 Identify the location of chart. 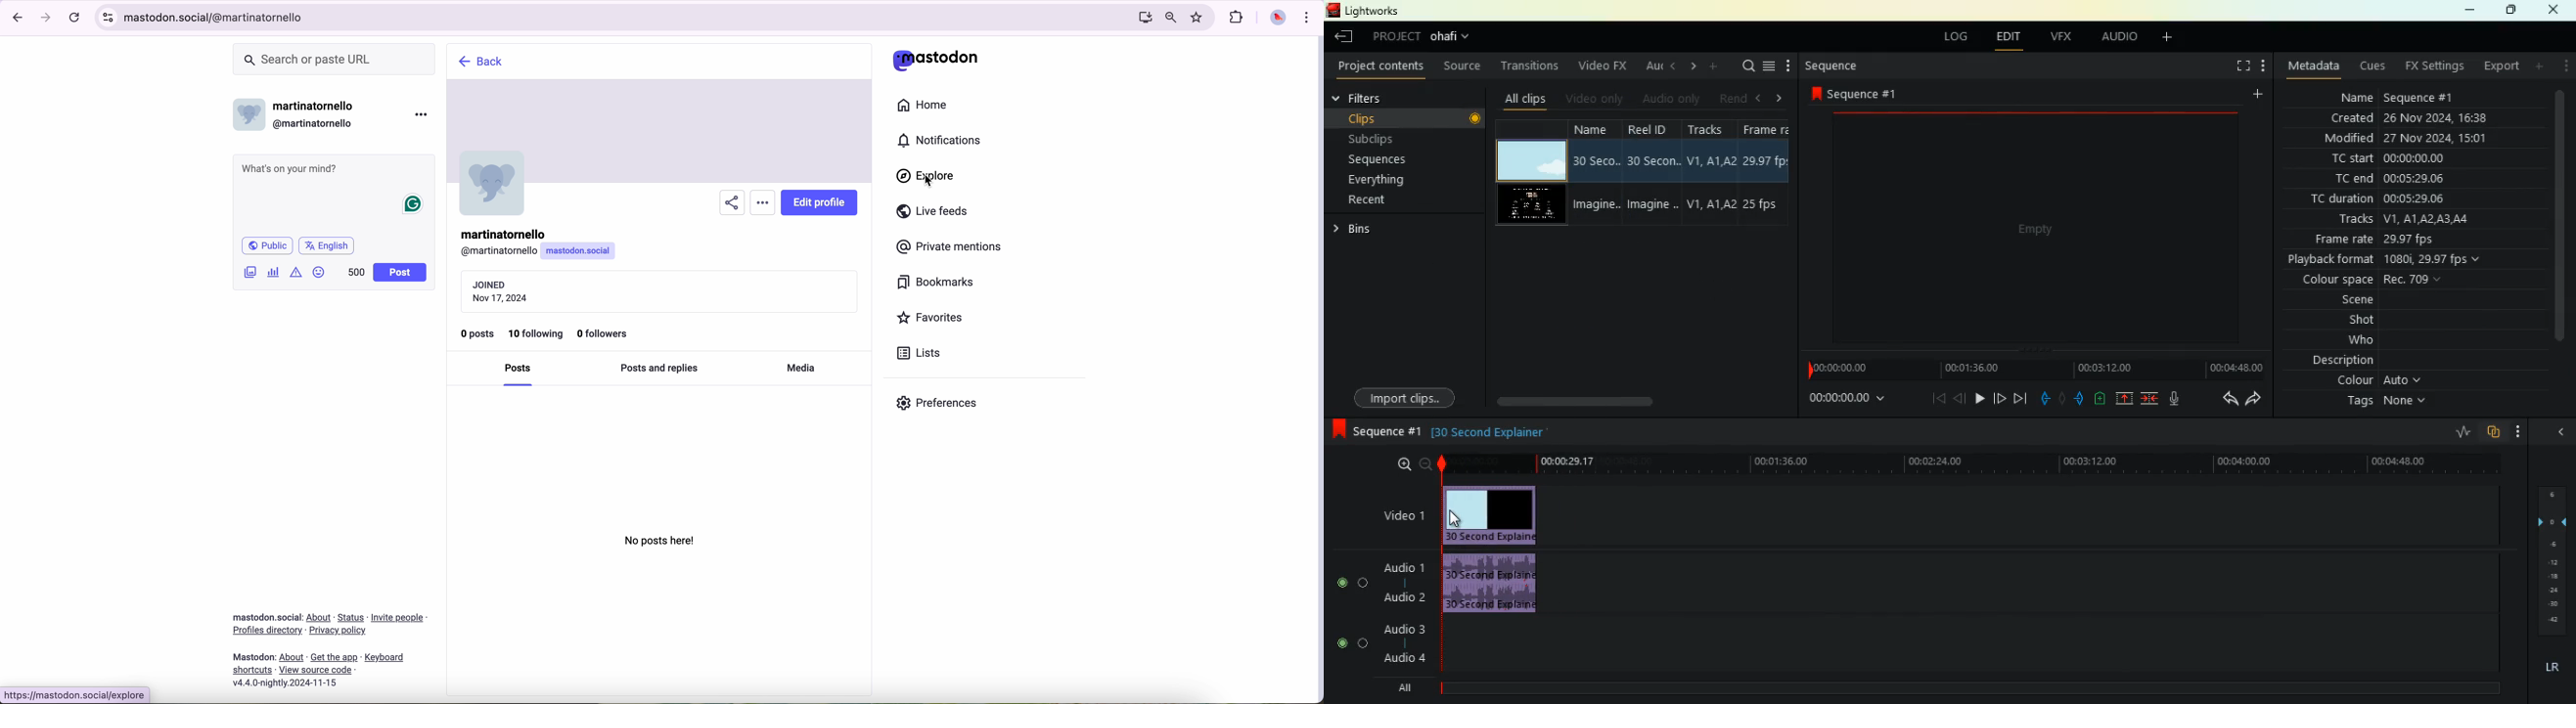
(273, 272).